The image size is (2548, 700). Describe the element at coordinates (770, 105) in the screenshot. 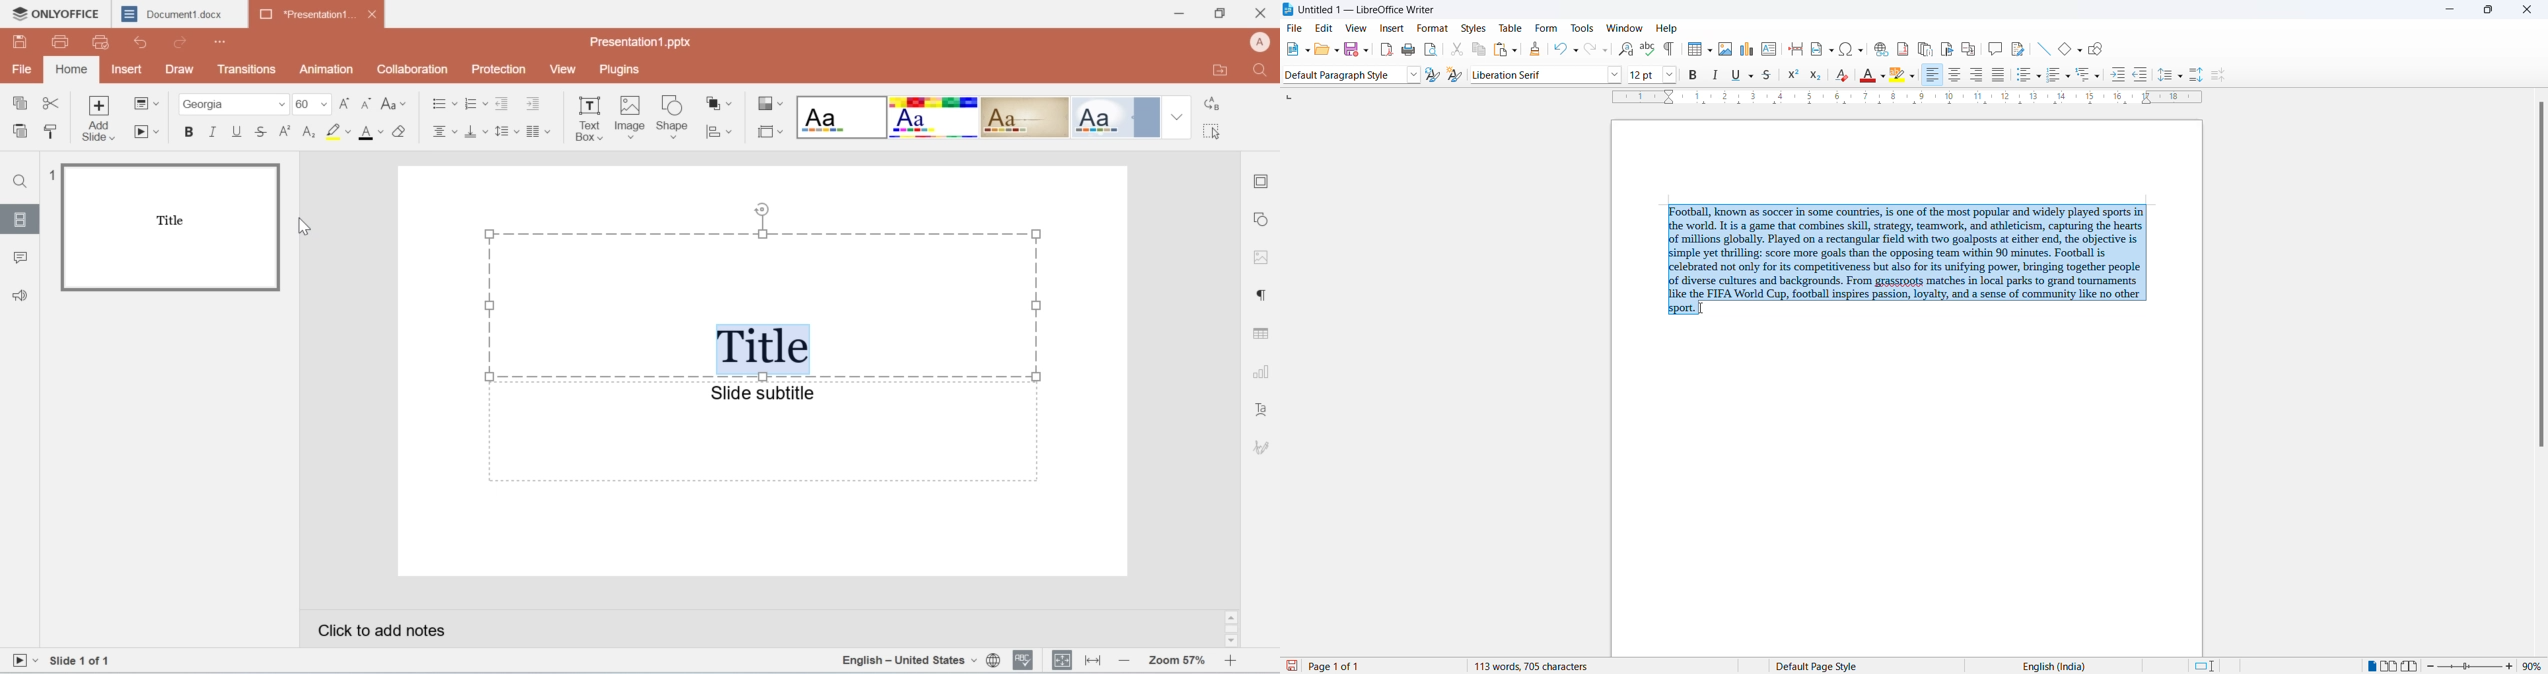

I see `style` at that location.